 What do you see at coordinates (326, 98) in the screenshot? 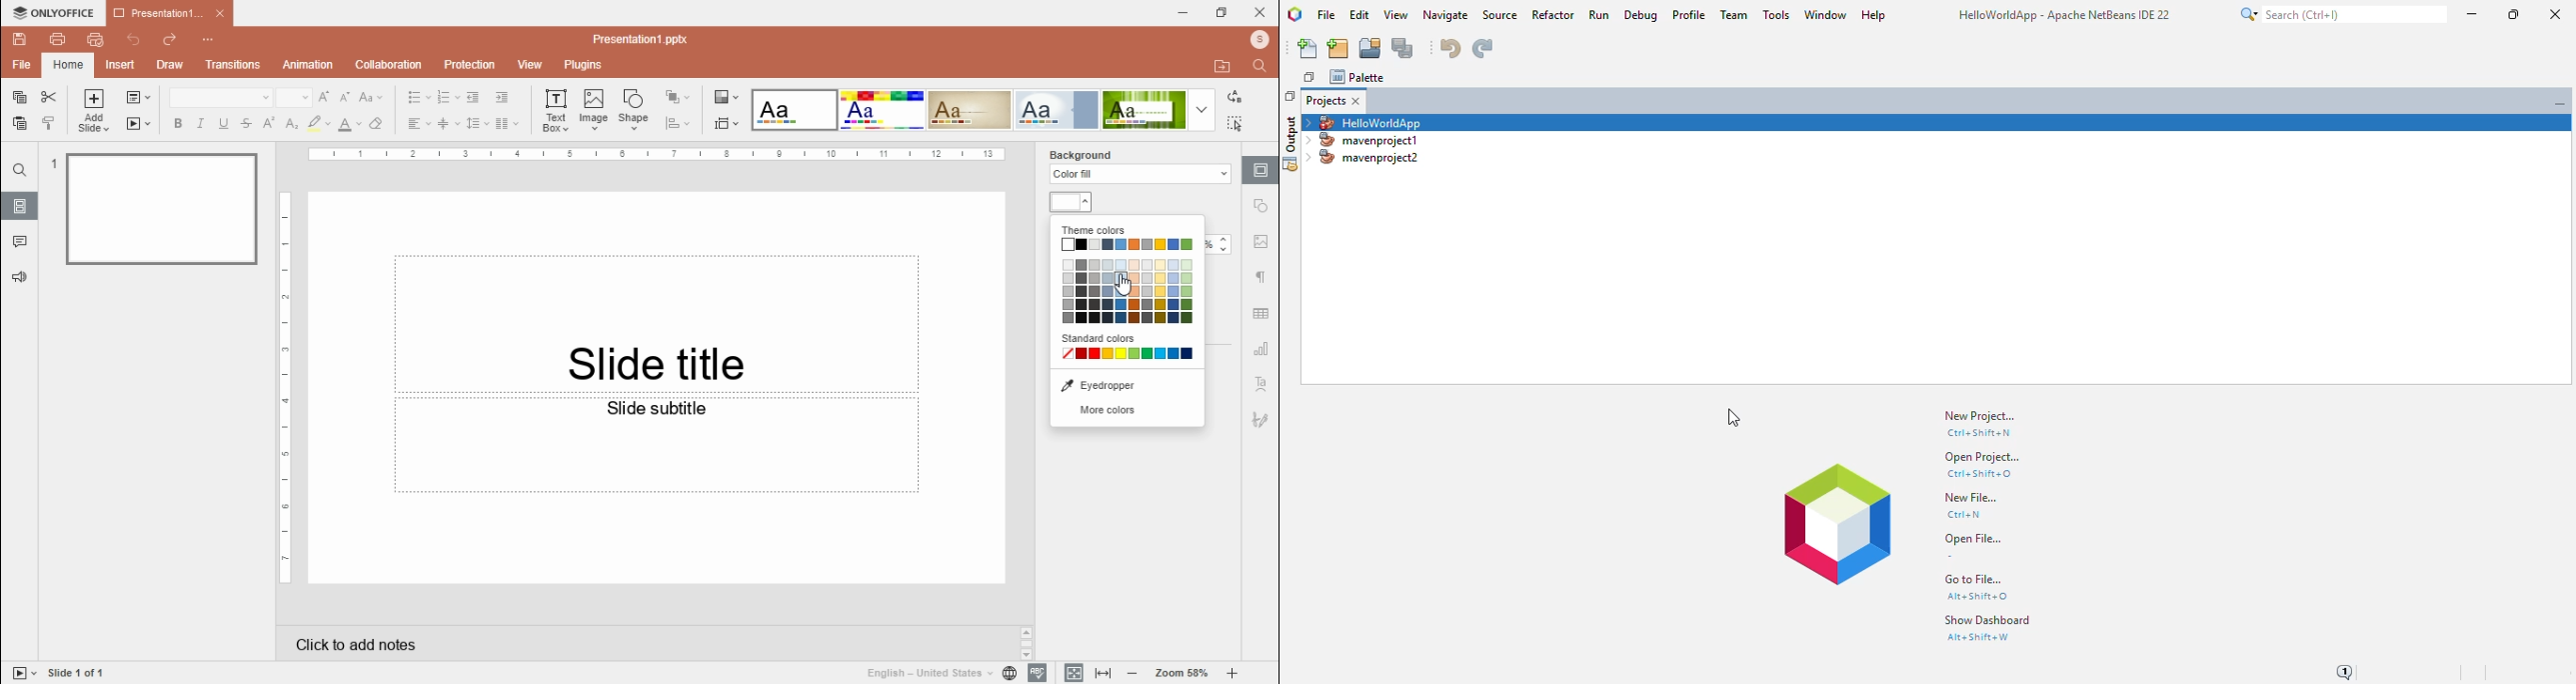
I see `increment font size` at bounding box center [326, 98].